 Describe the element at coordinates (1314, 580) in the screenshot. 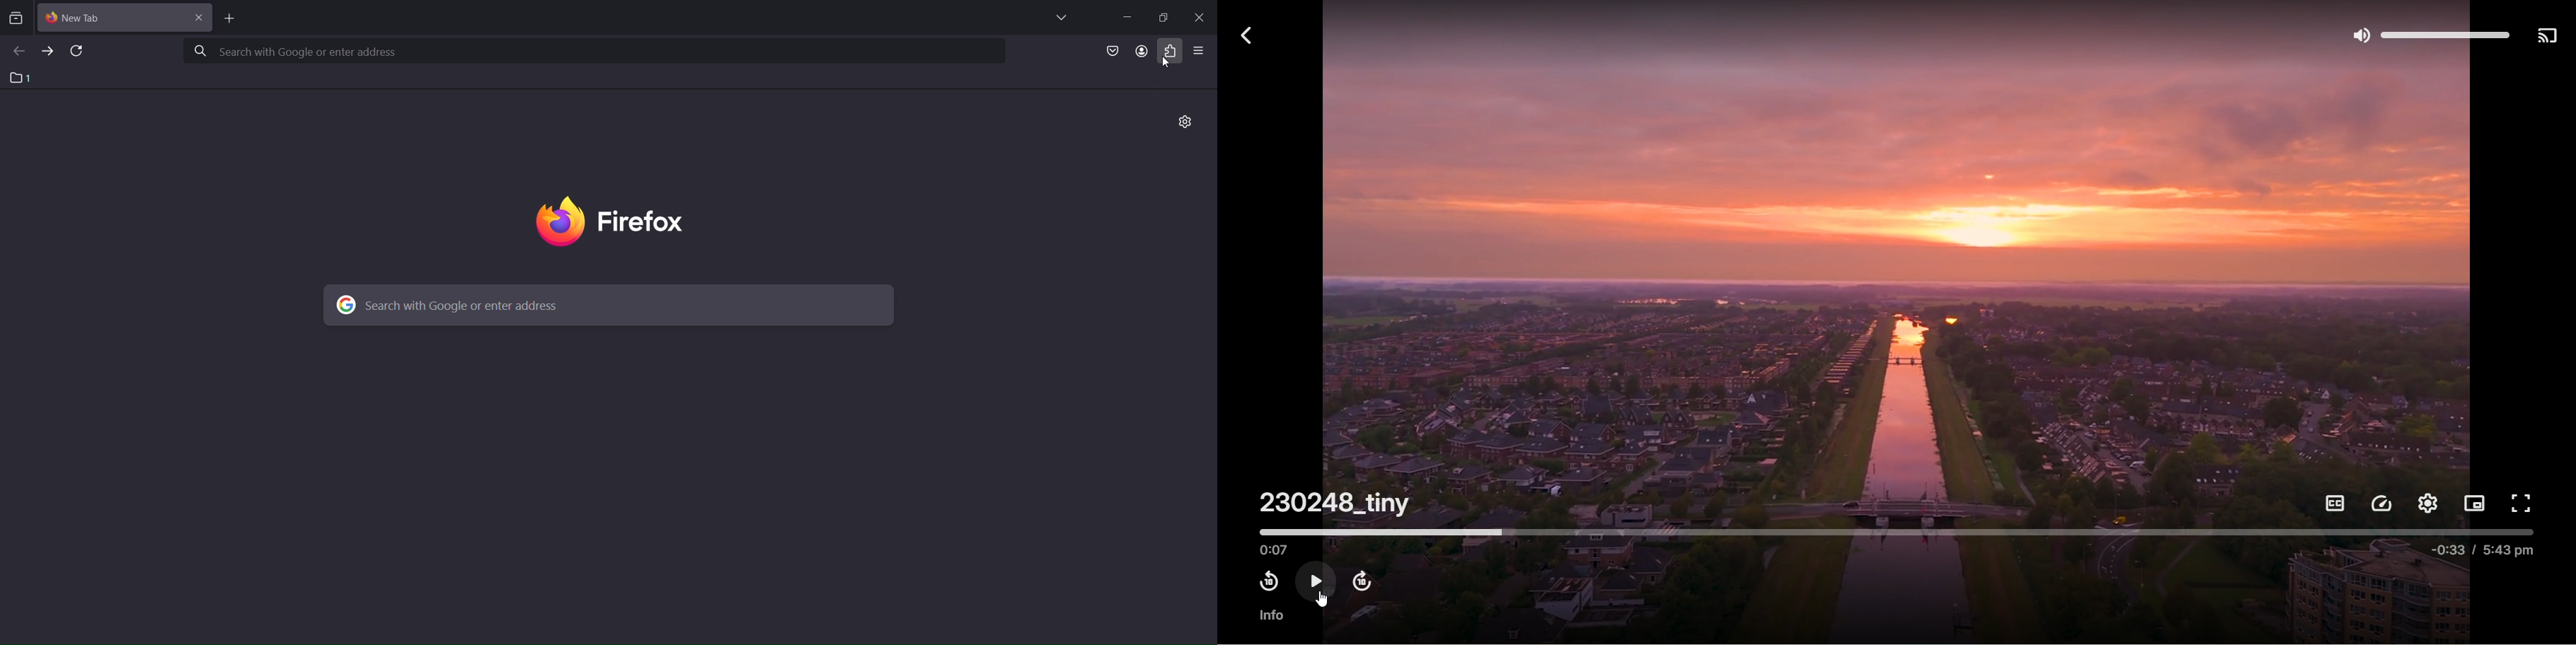

I see `play` at that location.